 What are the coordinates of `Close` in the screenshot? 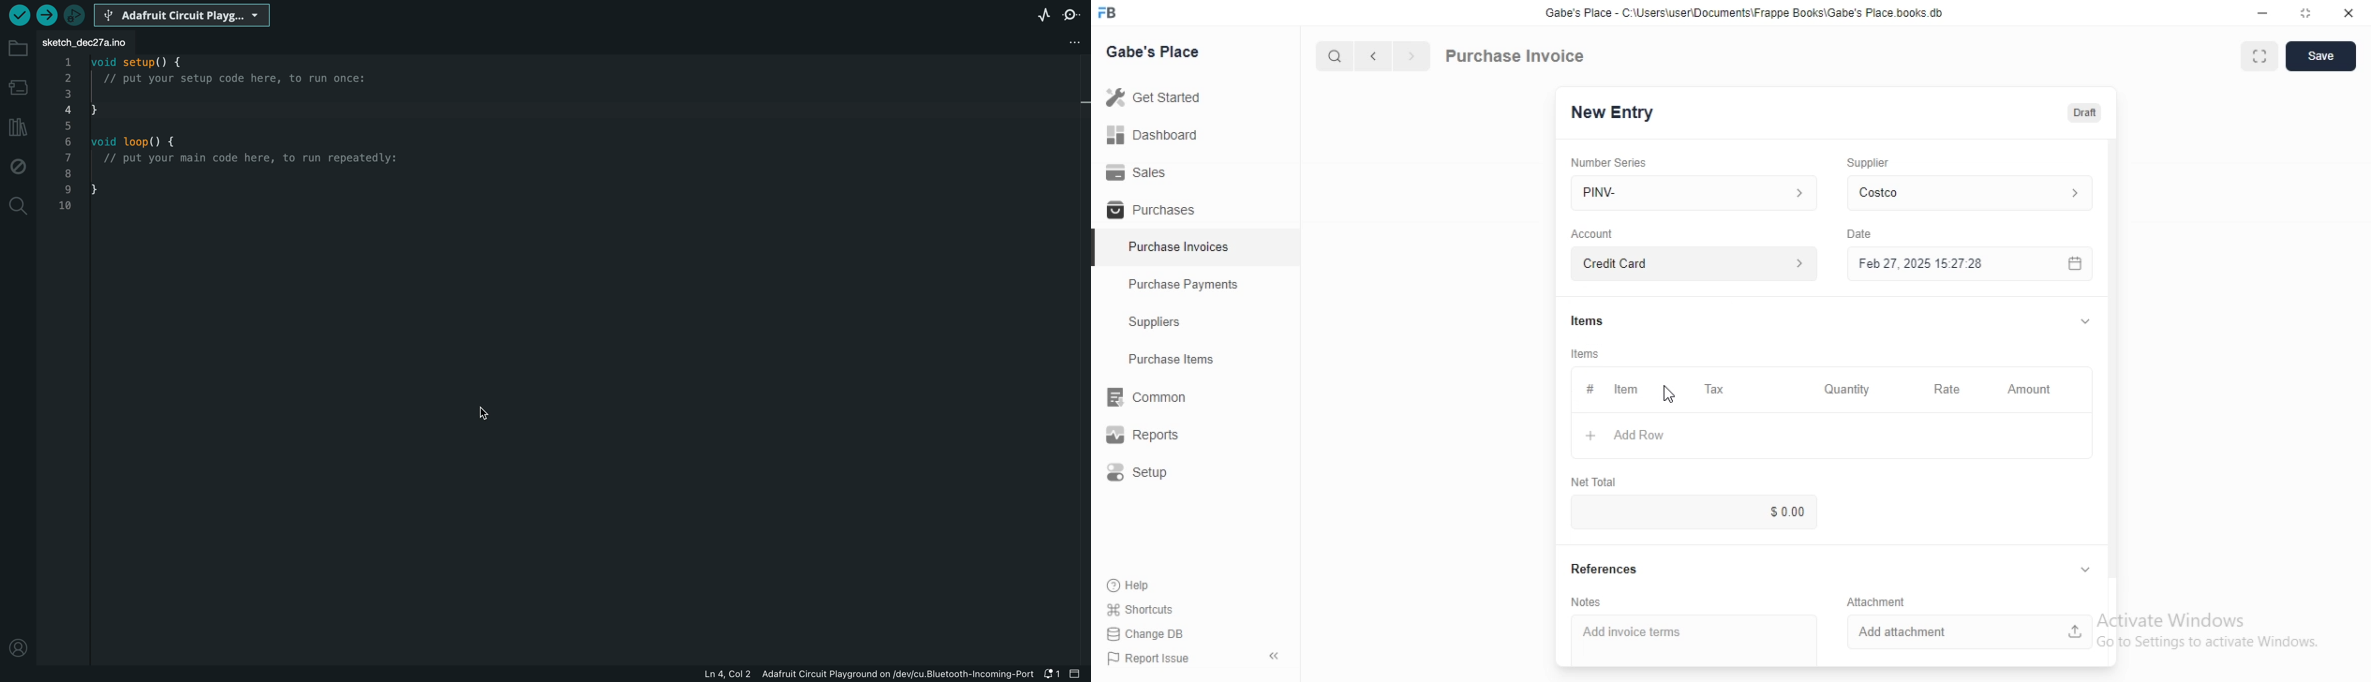 It's located at (2349, 13).